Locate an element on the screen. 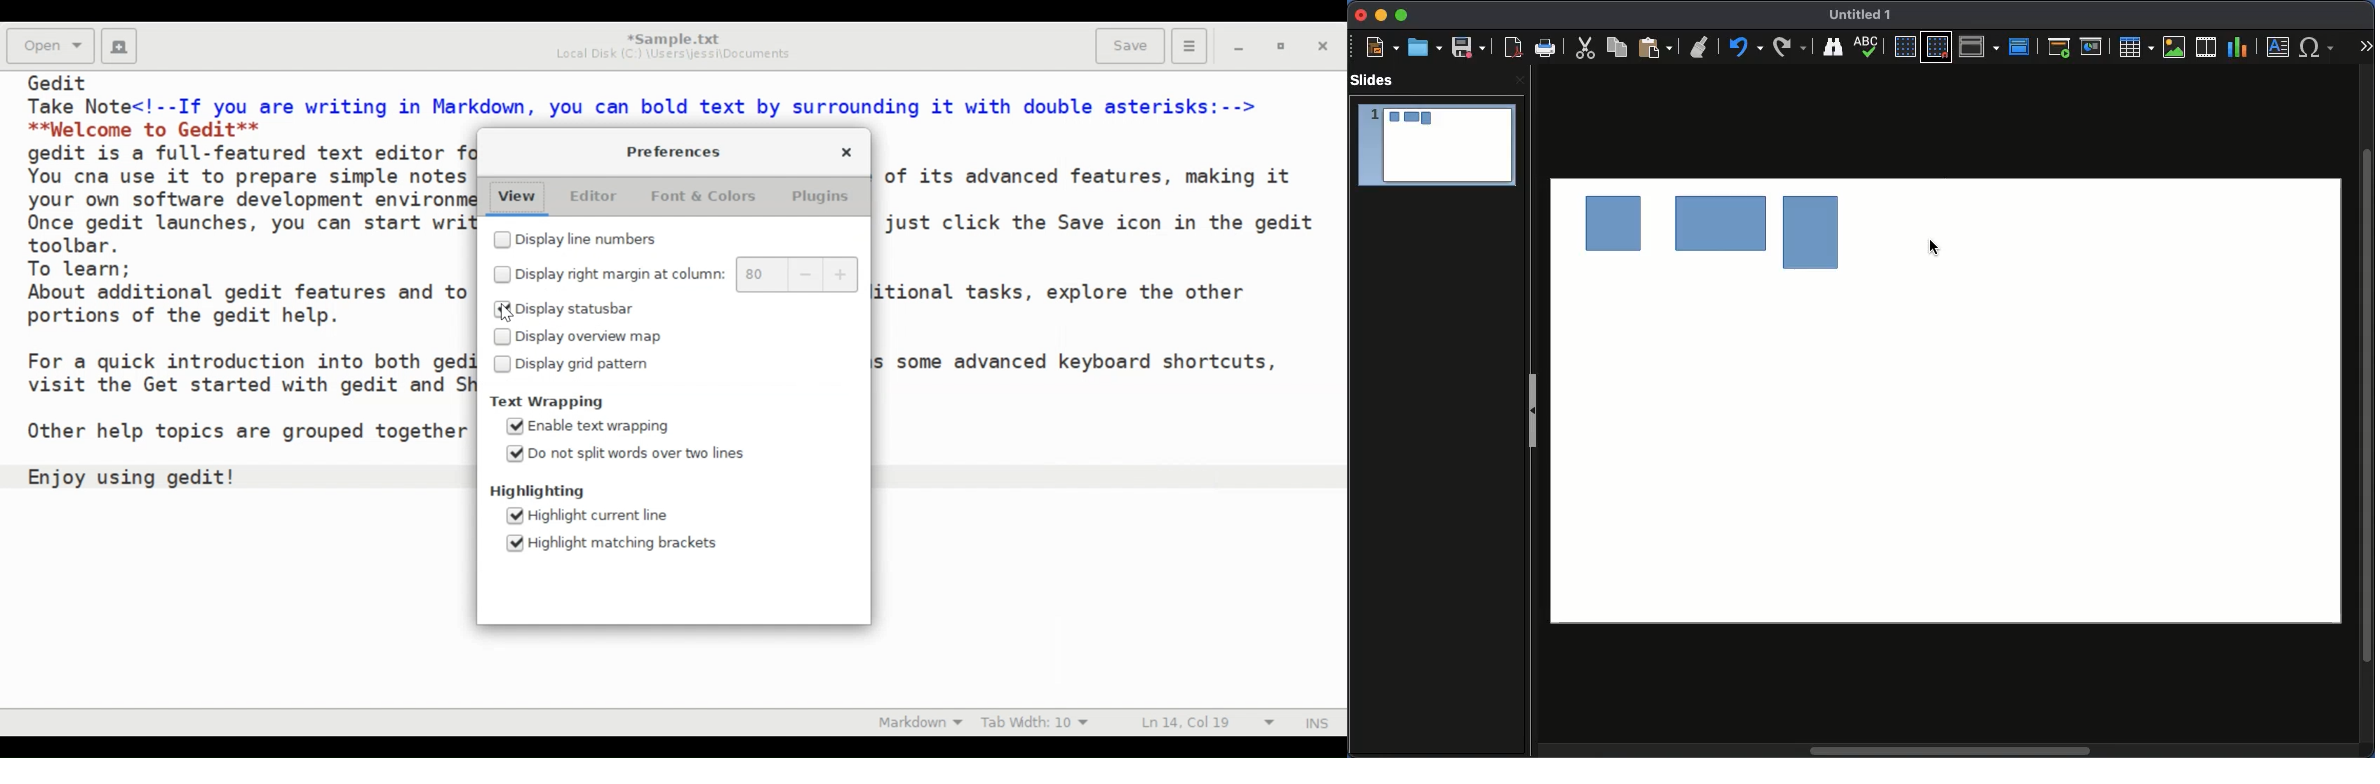 Image resolution: width=2380 pixels, height=784 pixels. restore is located at coordinates (1282, 48).